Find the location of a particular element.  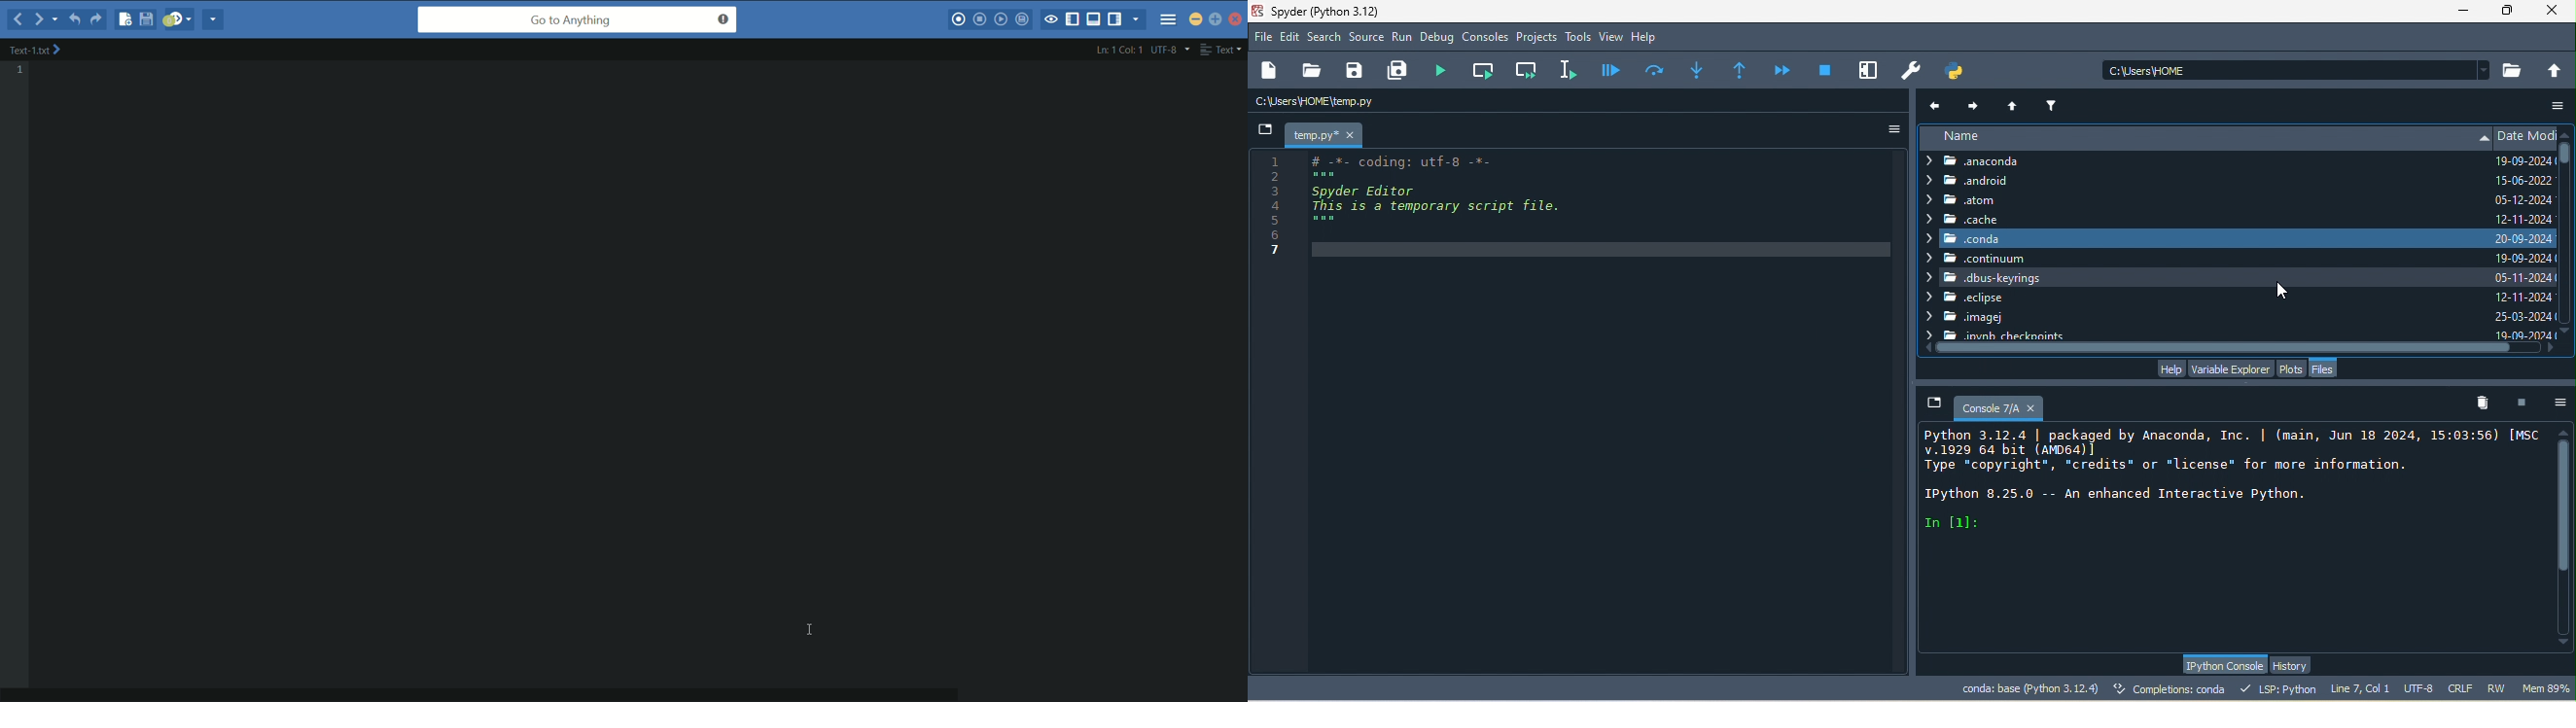

method returns is located at coordinates (1742, 71).